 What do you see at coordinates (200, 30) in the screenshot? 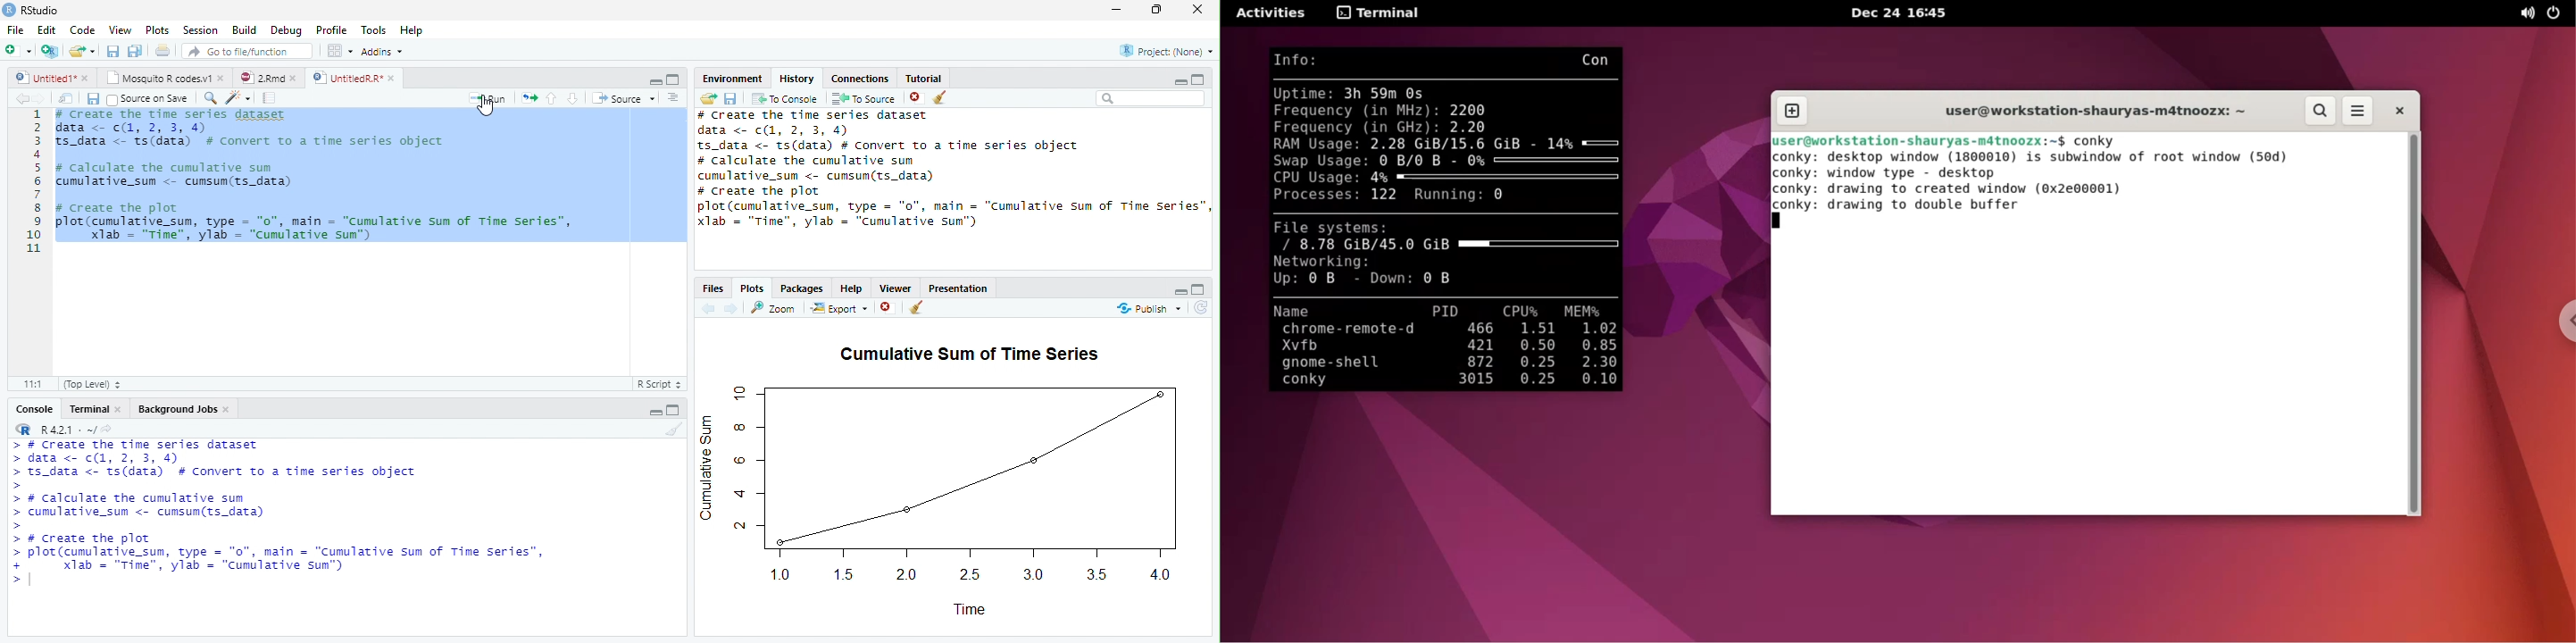
I see `Session` at bounding box center [200, 30].